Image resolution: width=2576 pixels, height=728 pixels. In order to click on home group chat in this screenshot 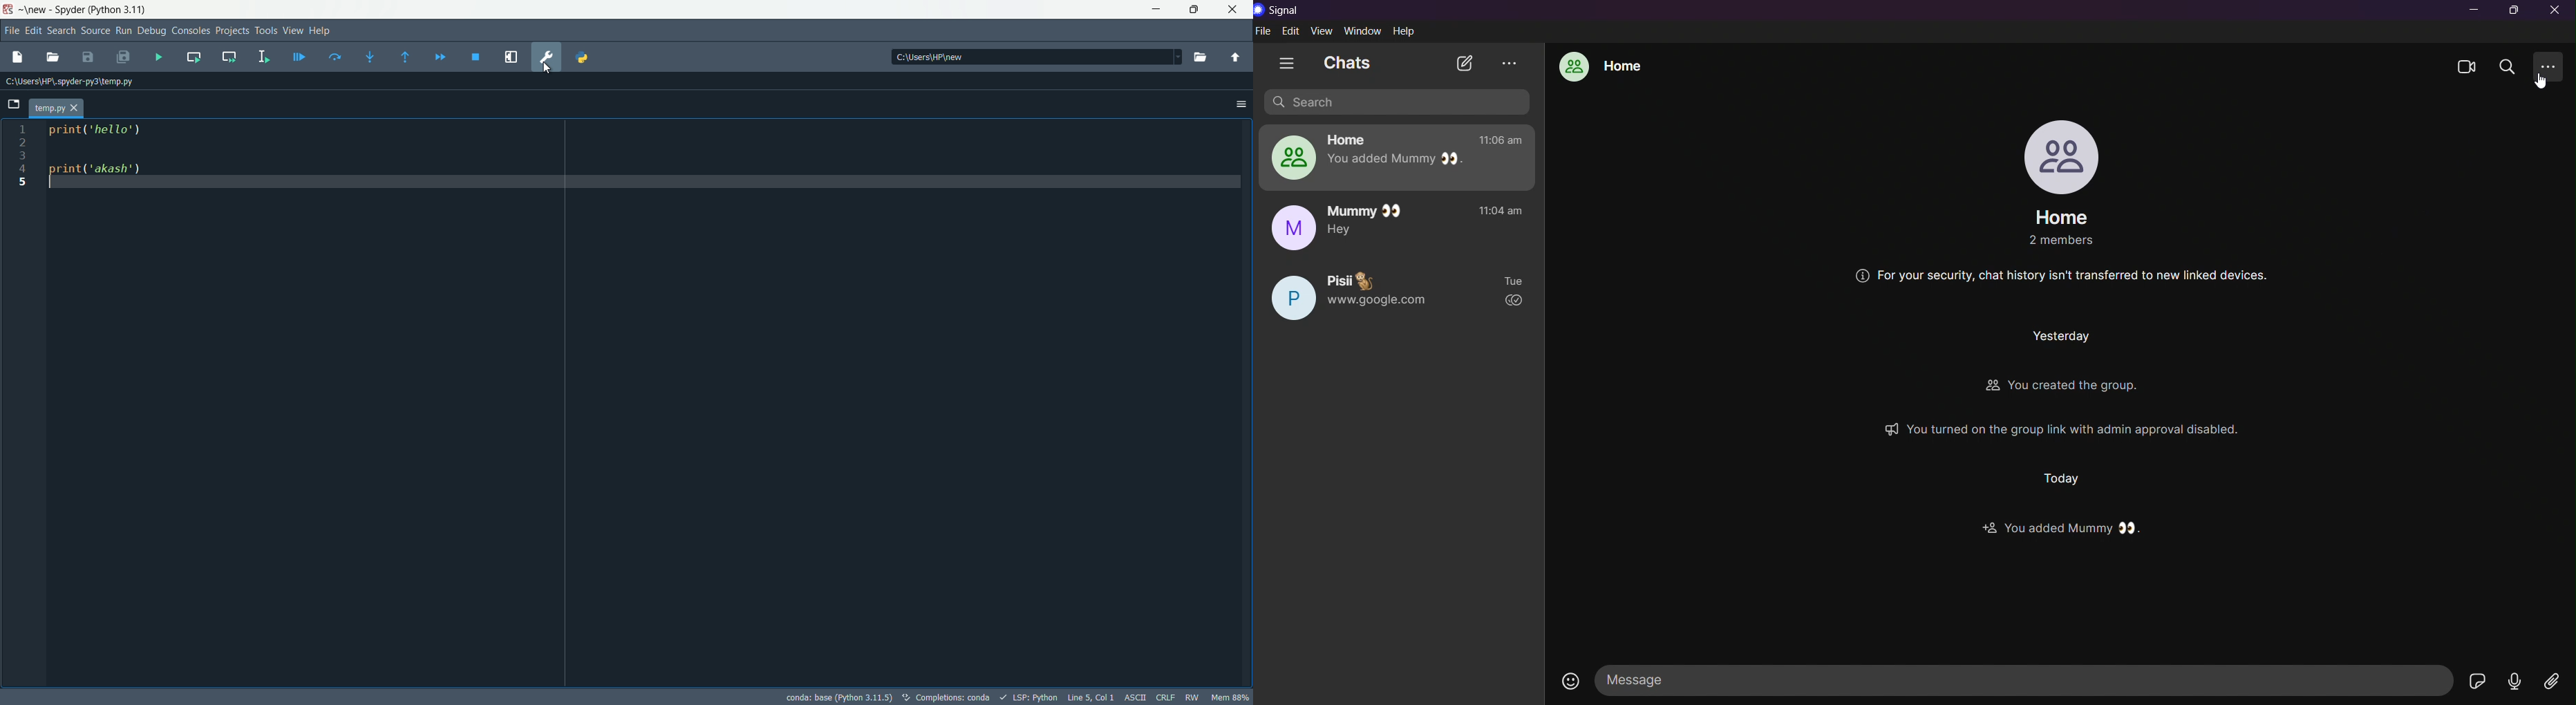, I will do `click(1601, 67)`.